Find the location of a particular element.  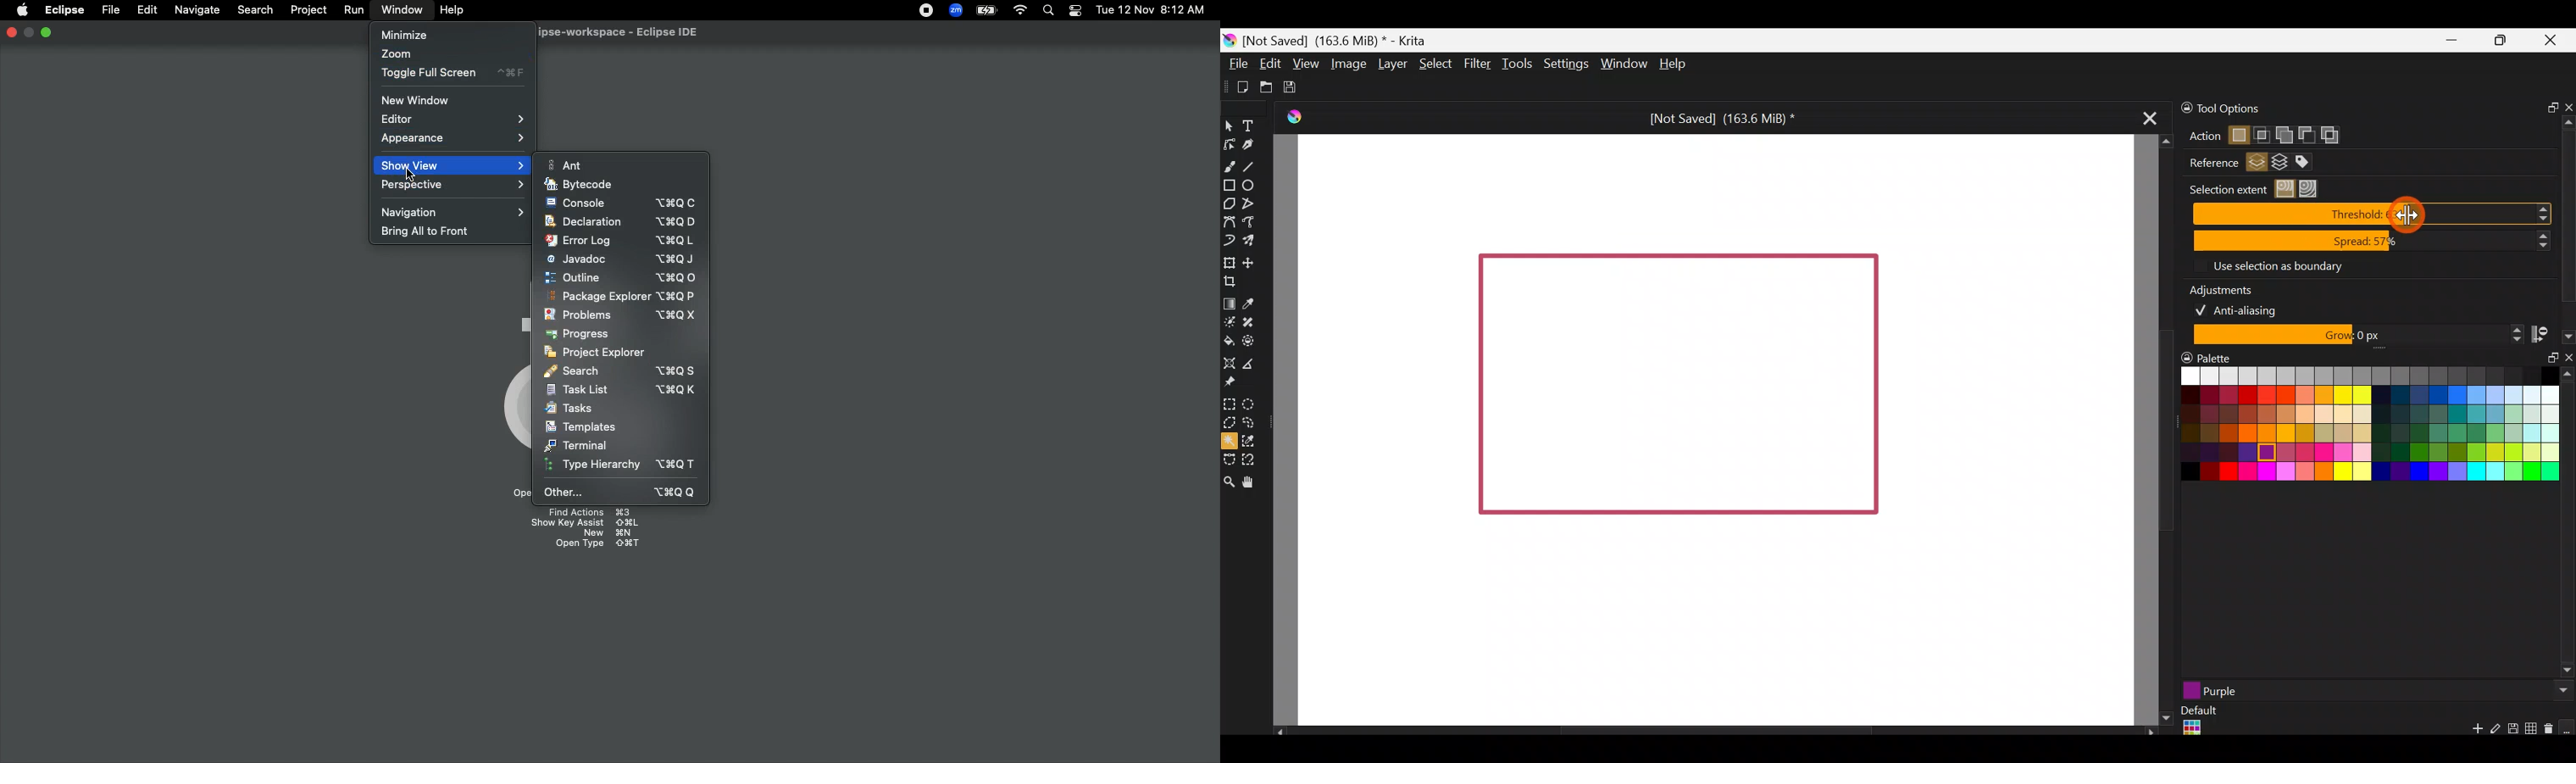

Subtract is located at coordinates (2306, 133).